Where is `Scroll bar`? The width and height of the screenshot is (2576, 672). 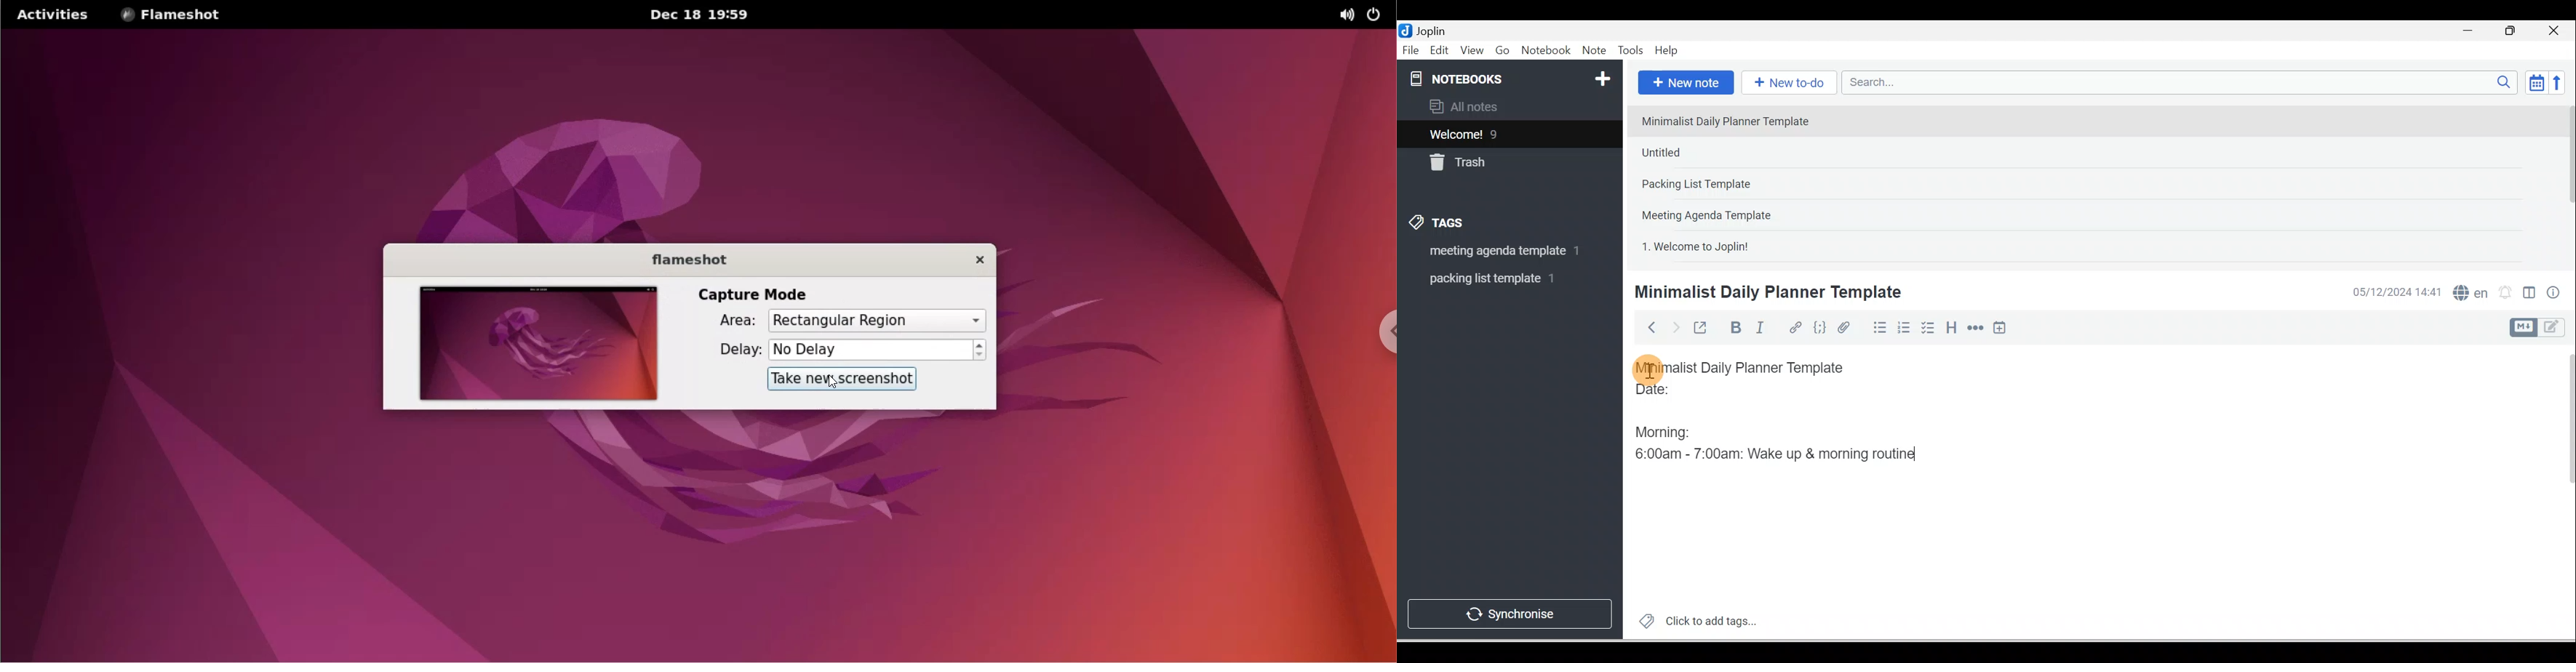 Scroll bar is located at coordinates (2563, 492).